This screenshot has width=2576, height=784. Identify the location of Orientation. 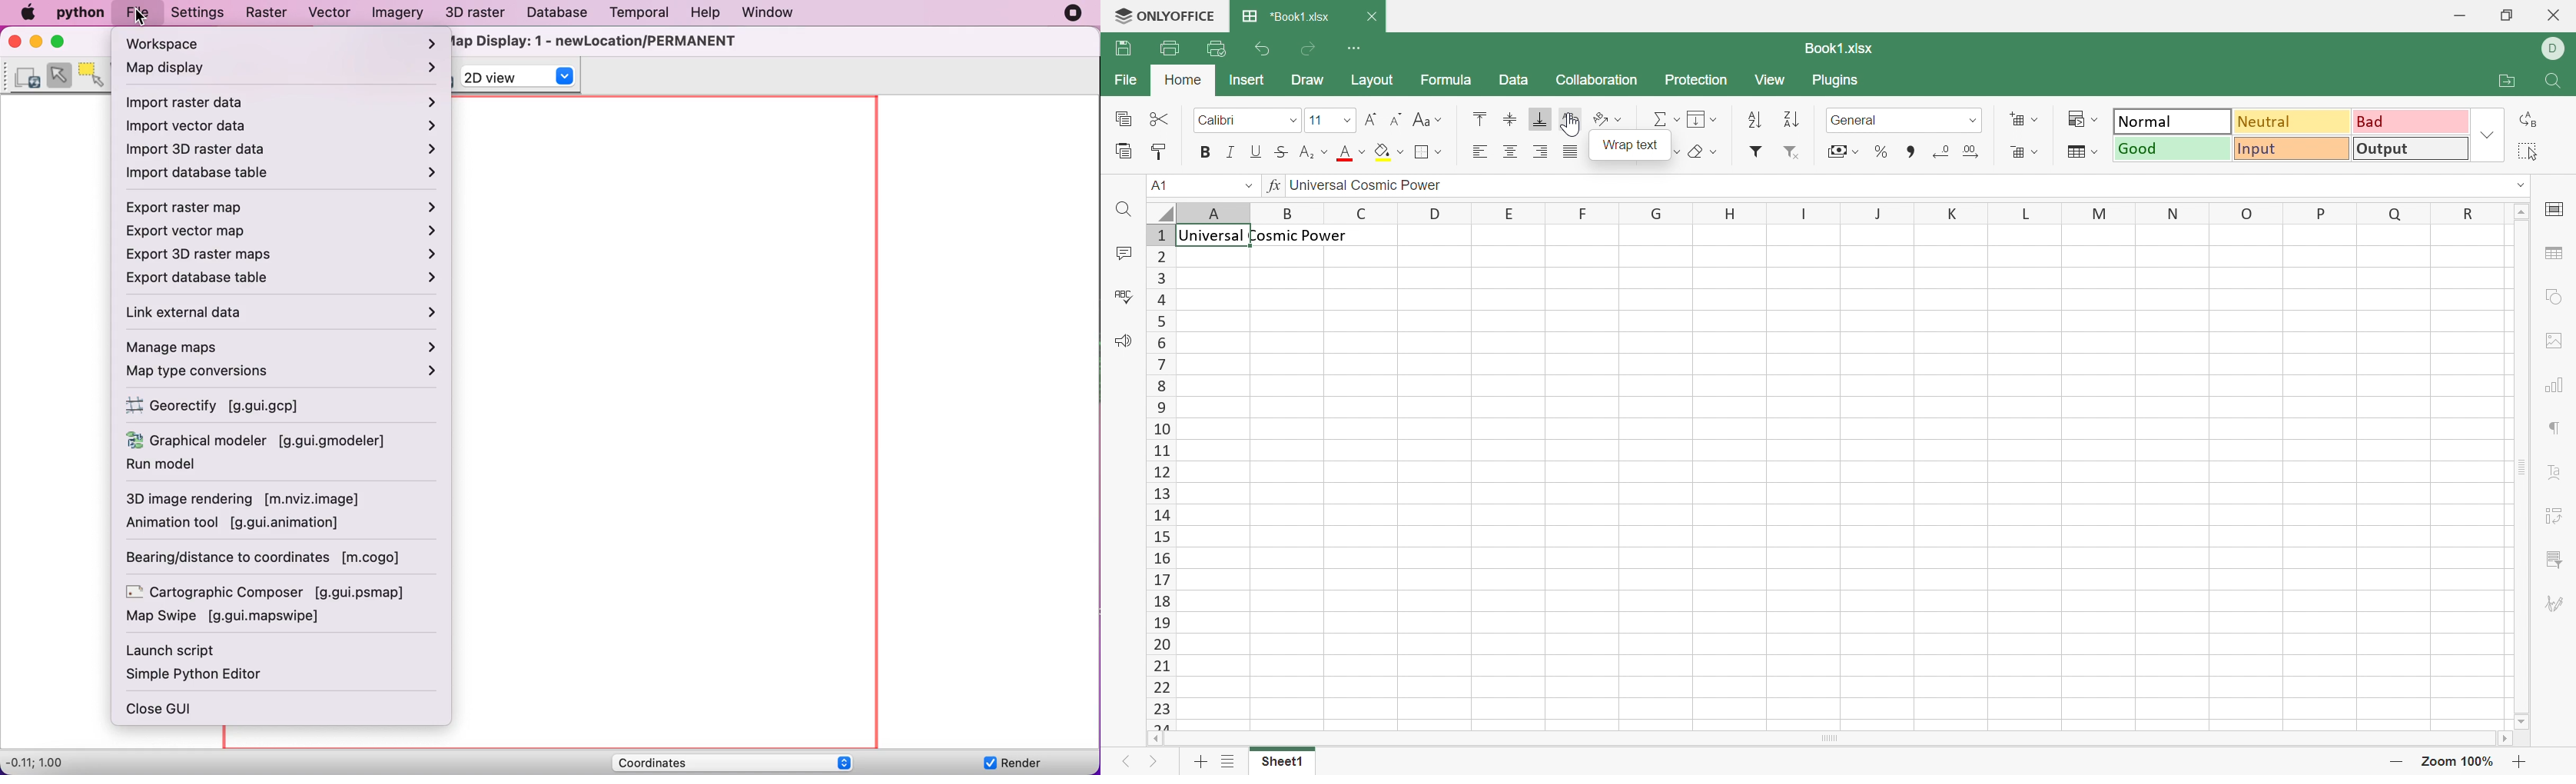
(1608, 118).